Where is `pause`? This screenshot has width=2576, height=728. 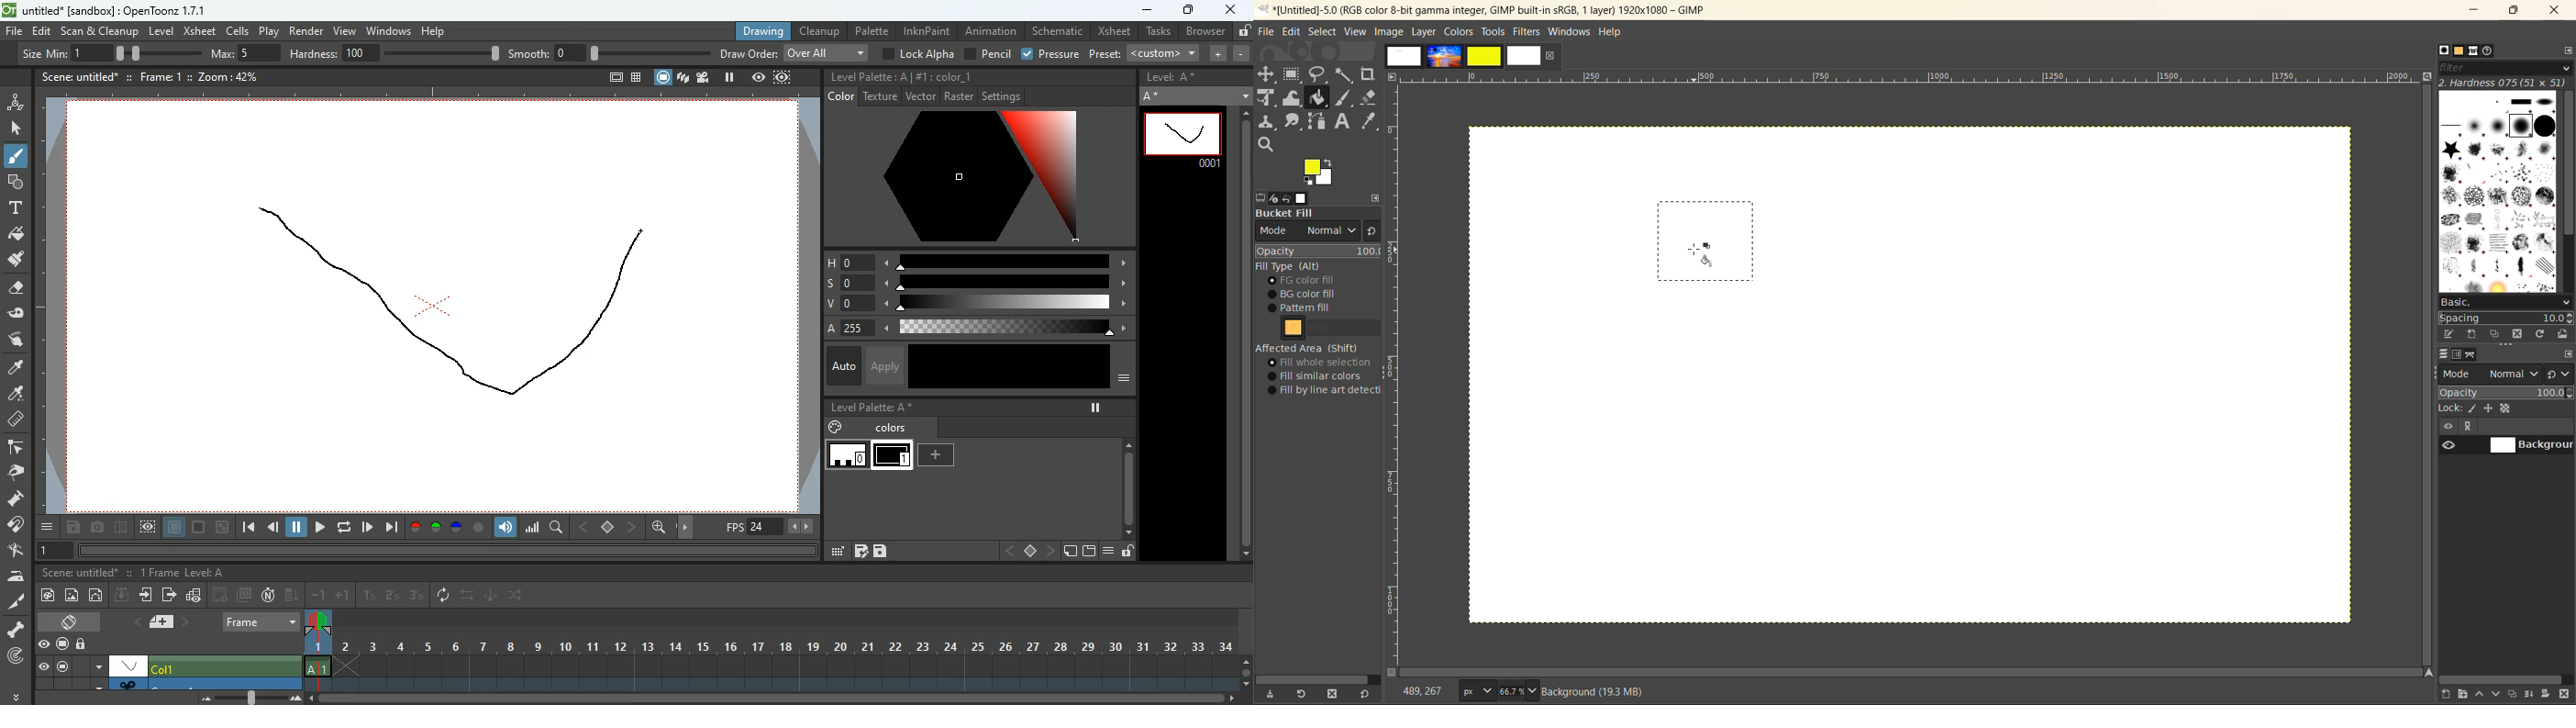 pause is located at coordinates (297, 528).